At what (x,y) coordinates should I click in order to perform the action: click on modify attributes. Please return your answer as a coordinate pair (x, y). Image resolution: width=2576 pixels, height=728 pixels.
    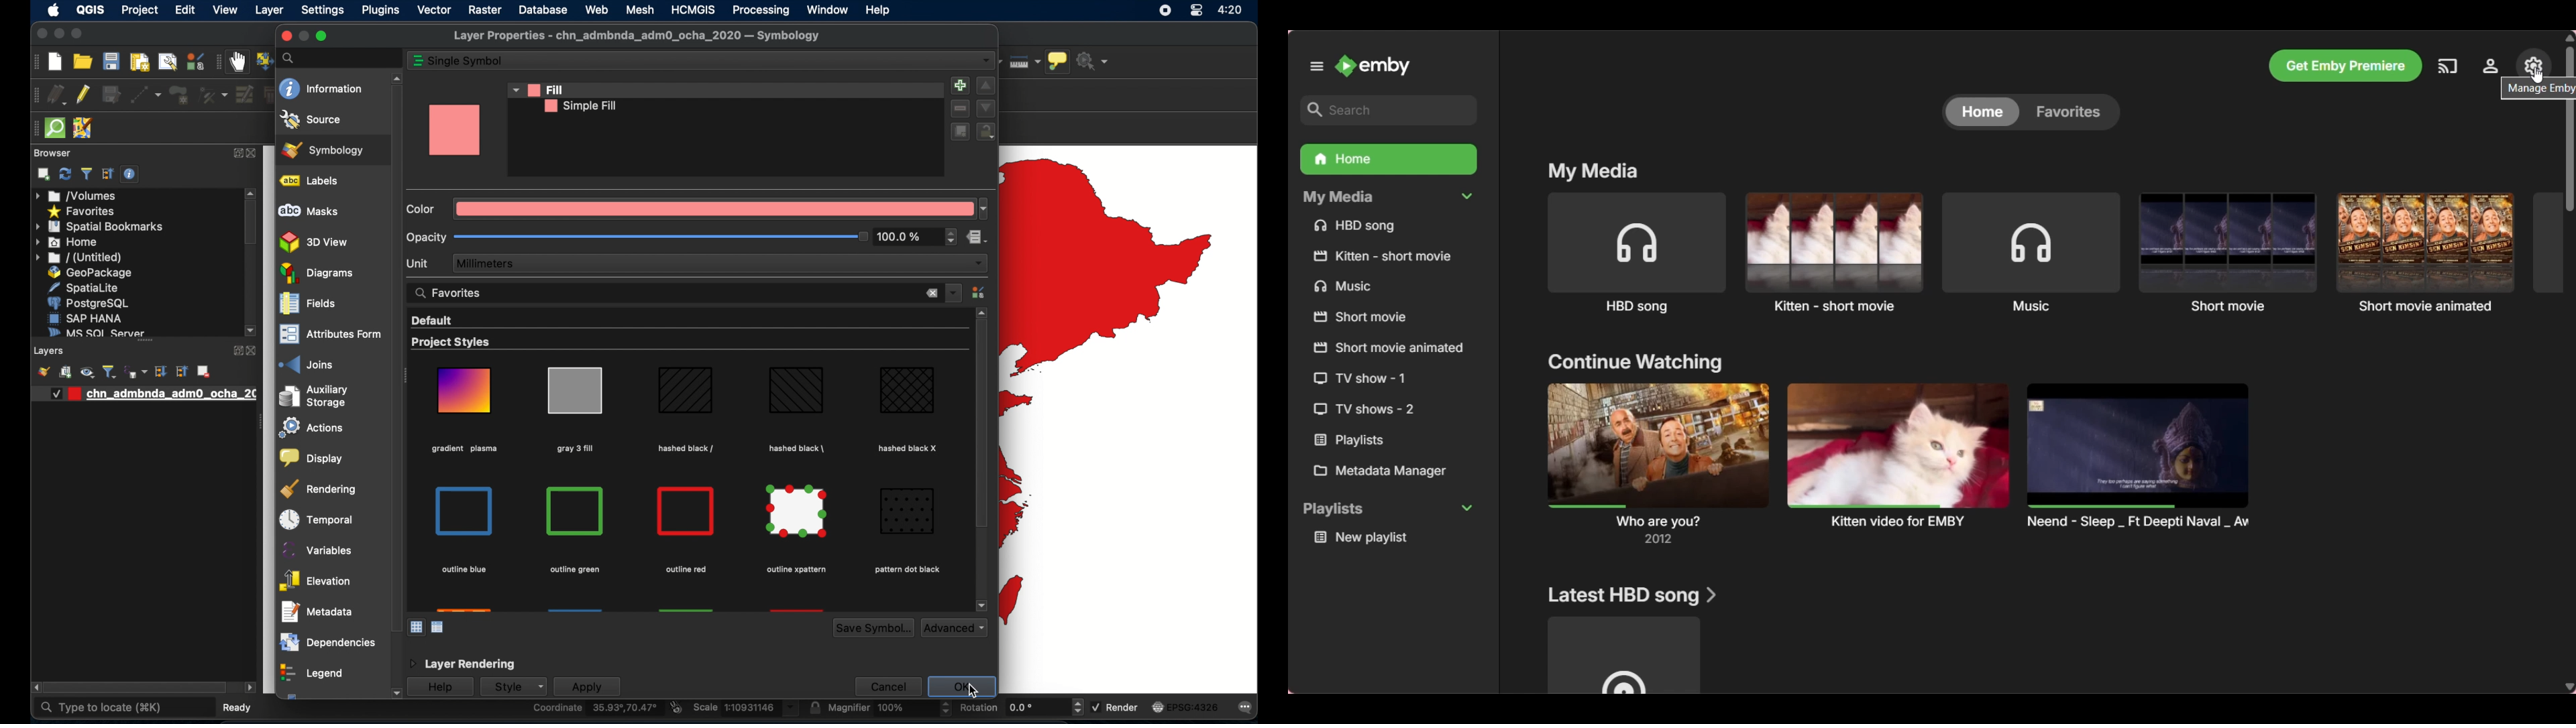
    Looking at the image, I should click on (244, 95).